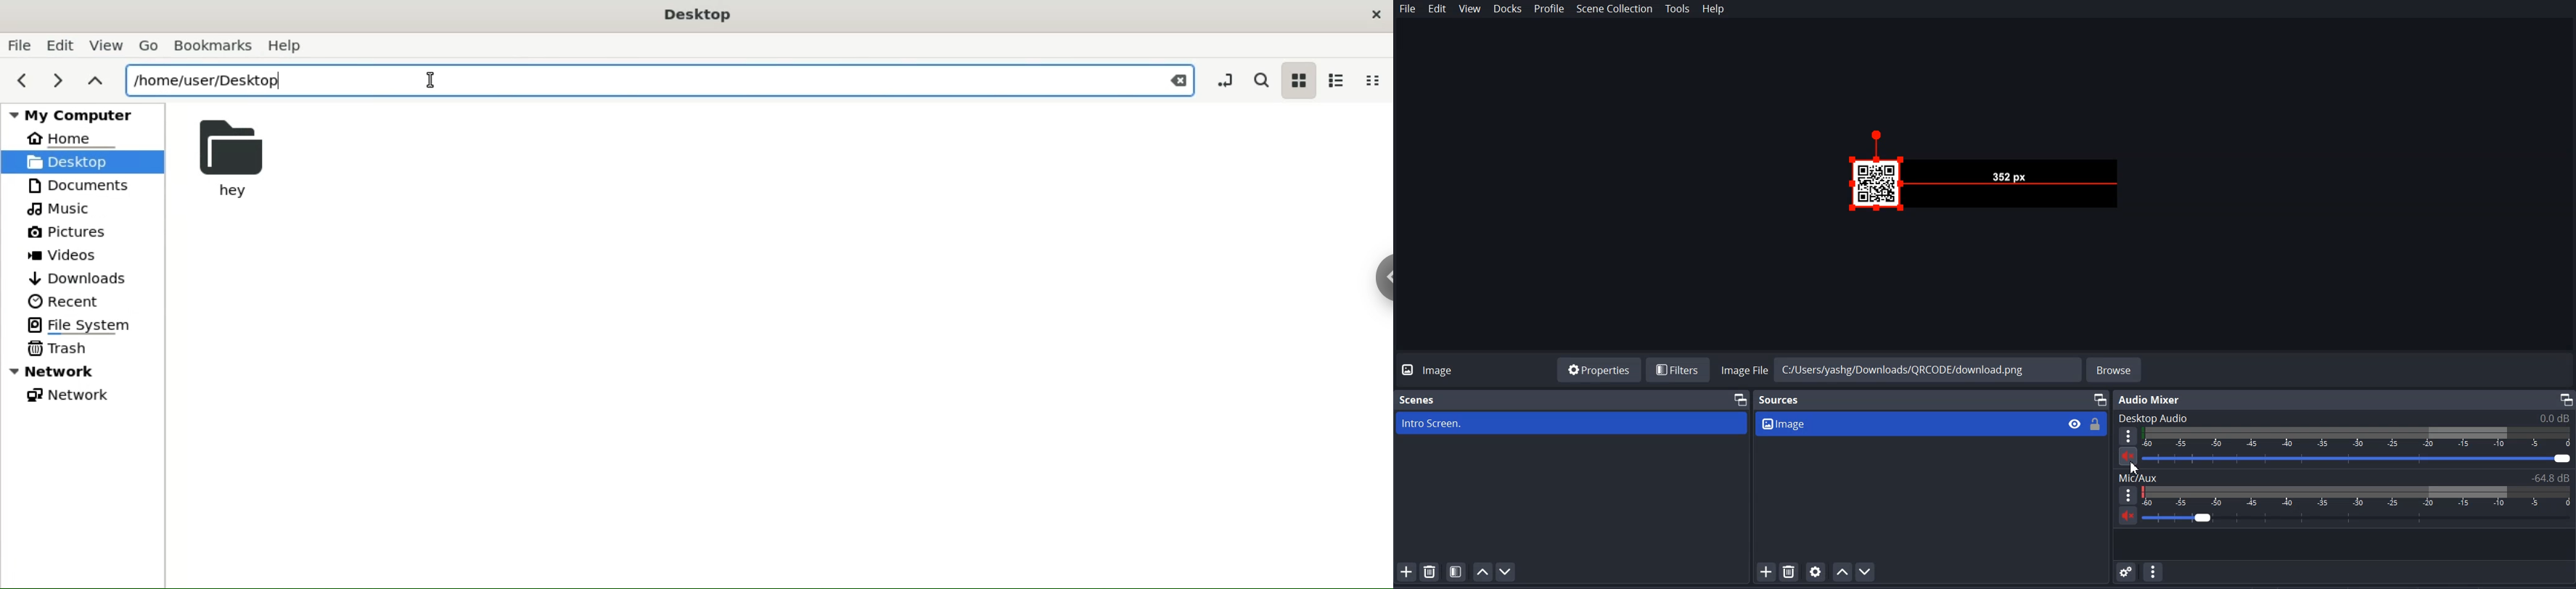 The width and height of the screenshot is (2576, 616). What do you see at coordinates (2095, 424) in the screenshot?
I see `Lock` at bounding box center [2095, 424].